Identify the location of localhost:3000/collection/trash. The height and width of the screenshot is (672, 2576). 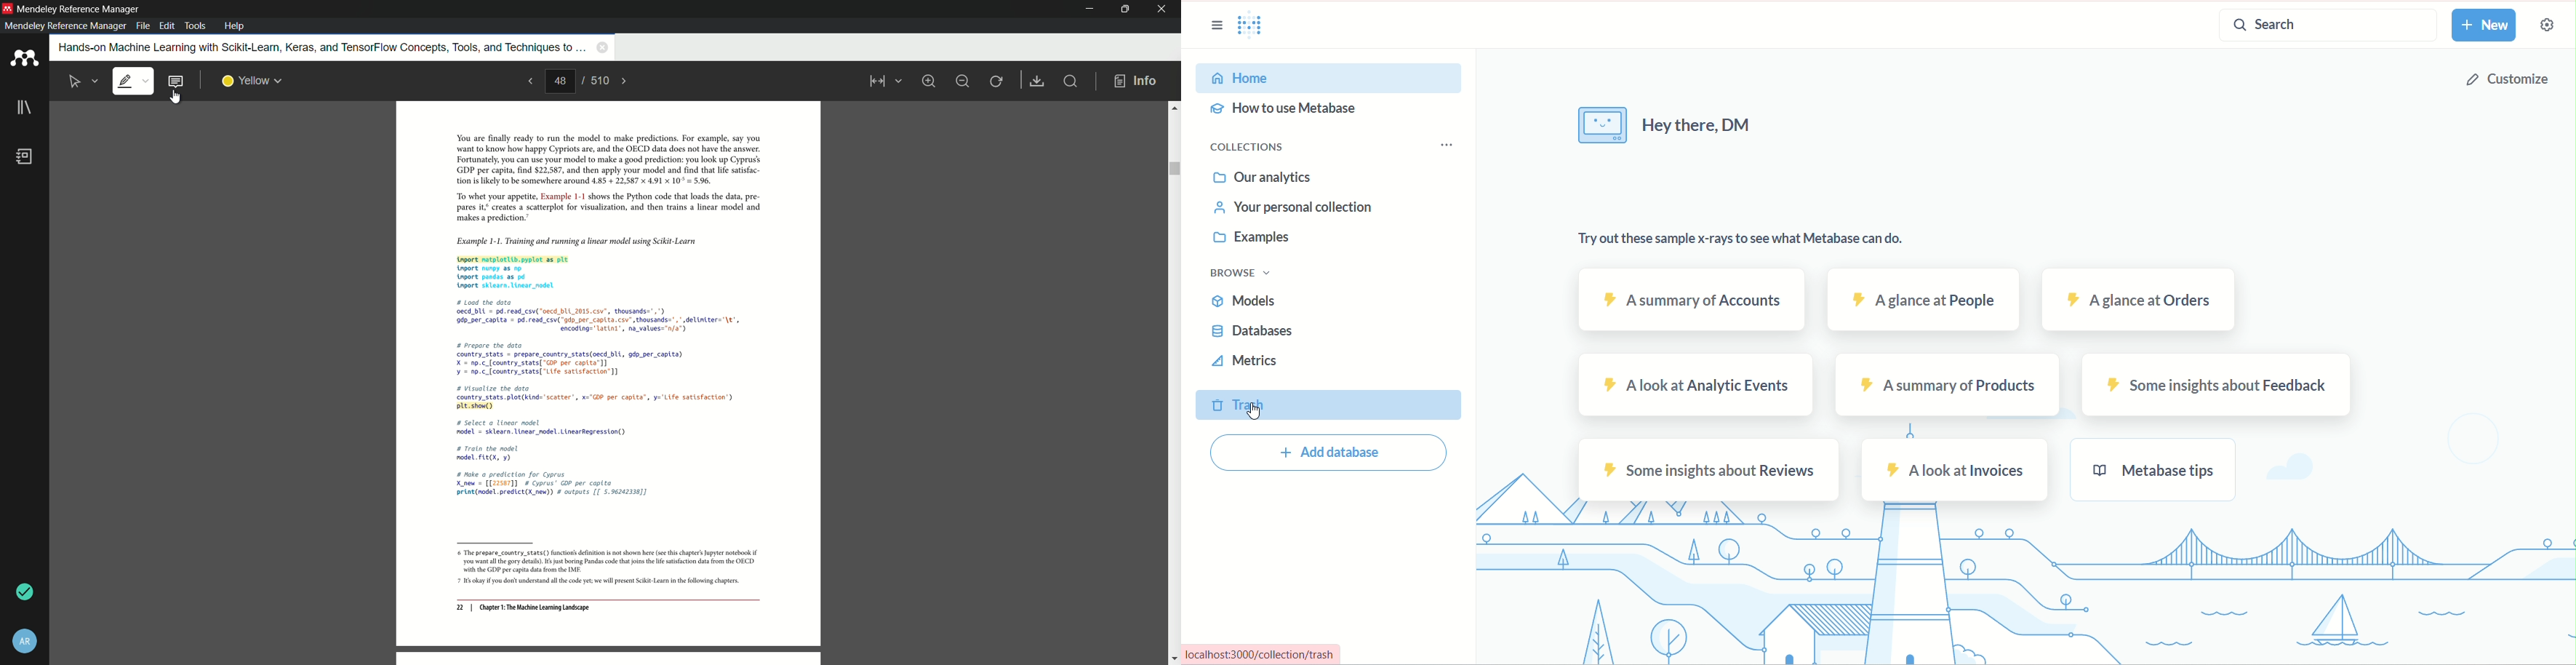
(1262, 654).